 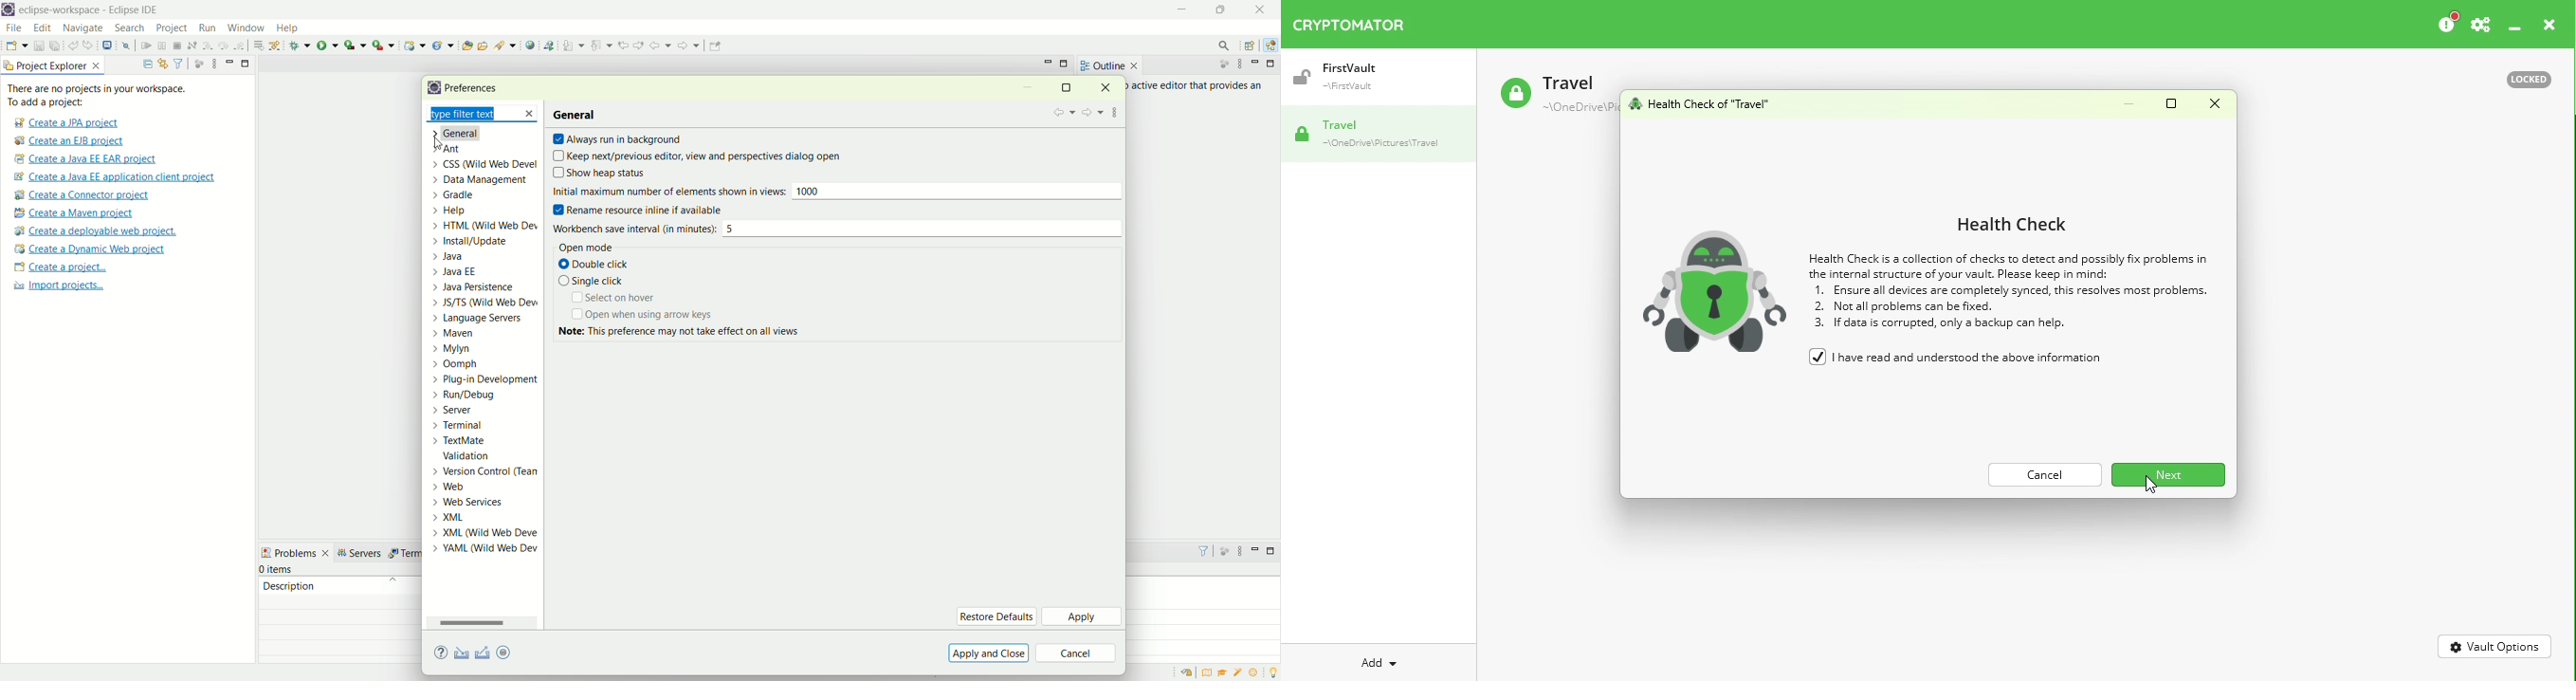 I want to click on always run in background, so click(x=617, y=140).